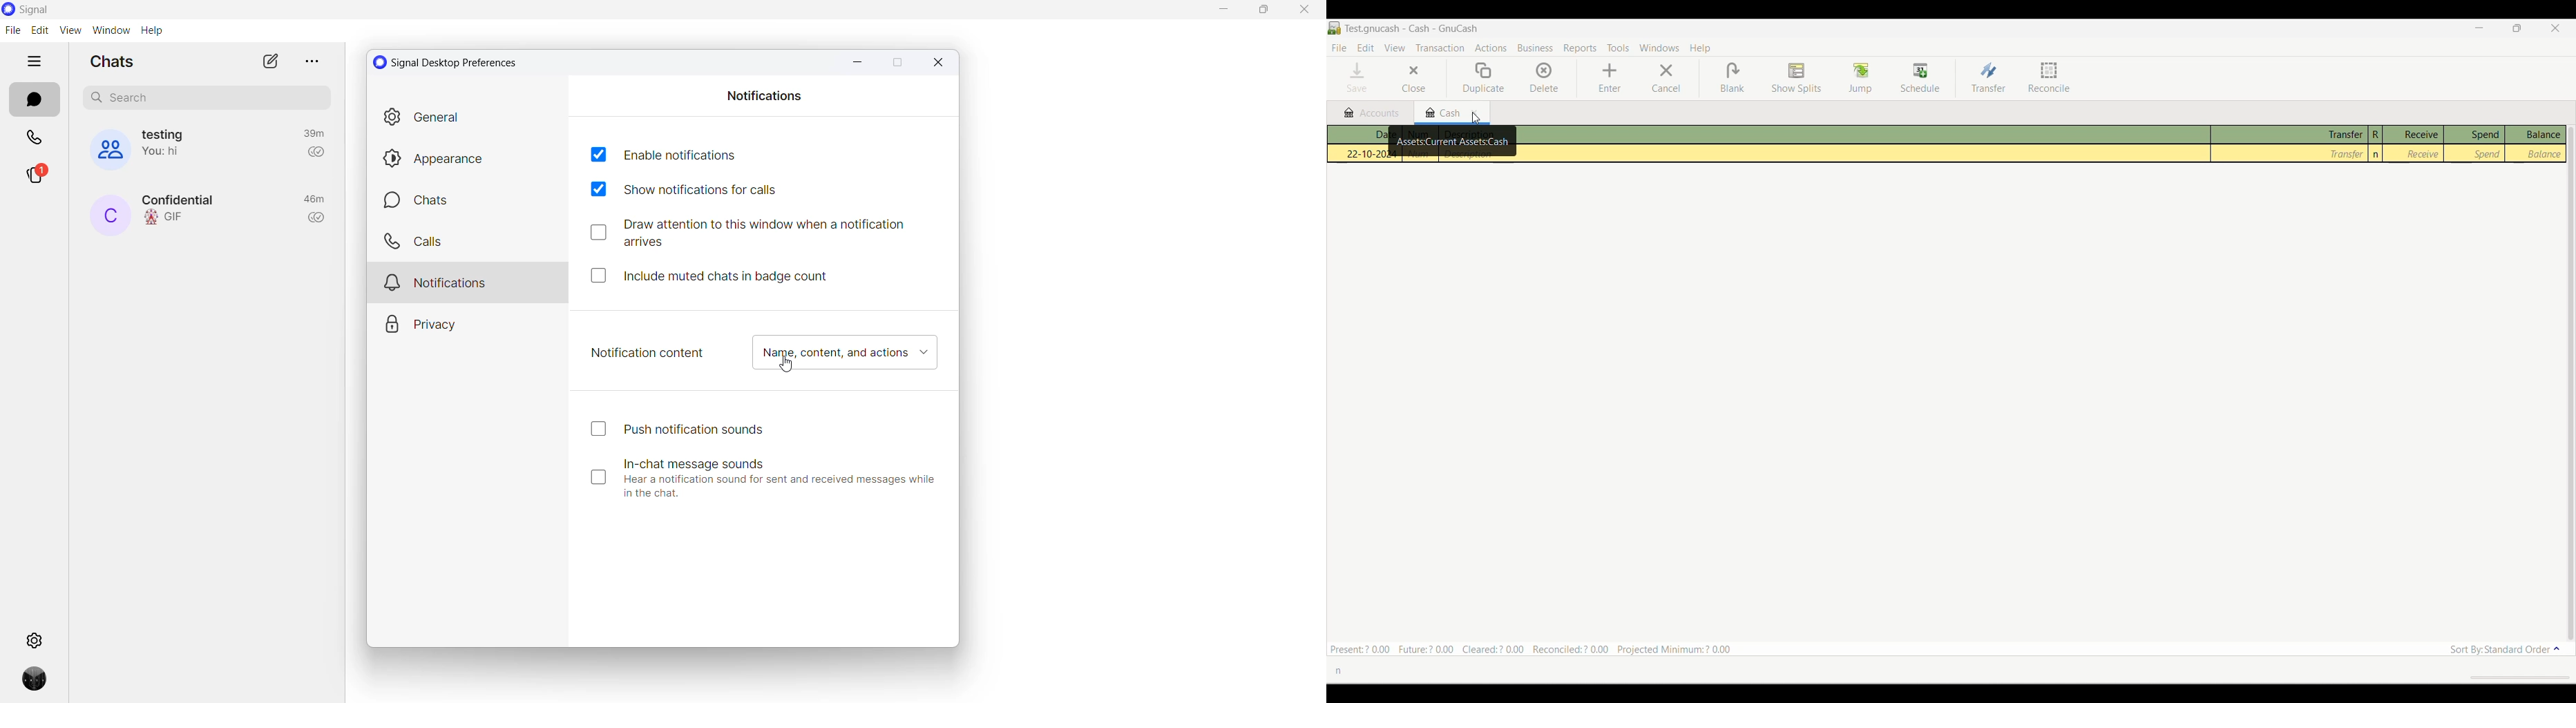 Image resolution: width=2576 pixels, height=728 pixels. What do you see at coordinates (2414, 135) in the screenshot?
I see `Receive column` at bounding box center [2414, 135].